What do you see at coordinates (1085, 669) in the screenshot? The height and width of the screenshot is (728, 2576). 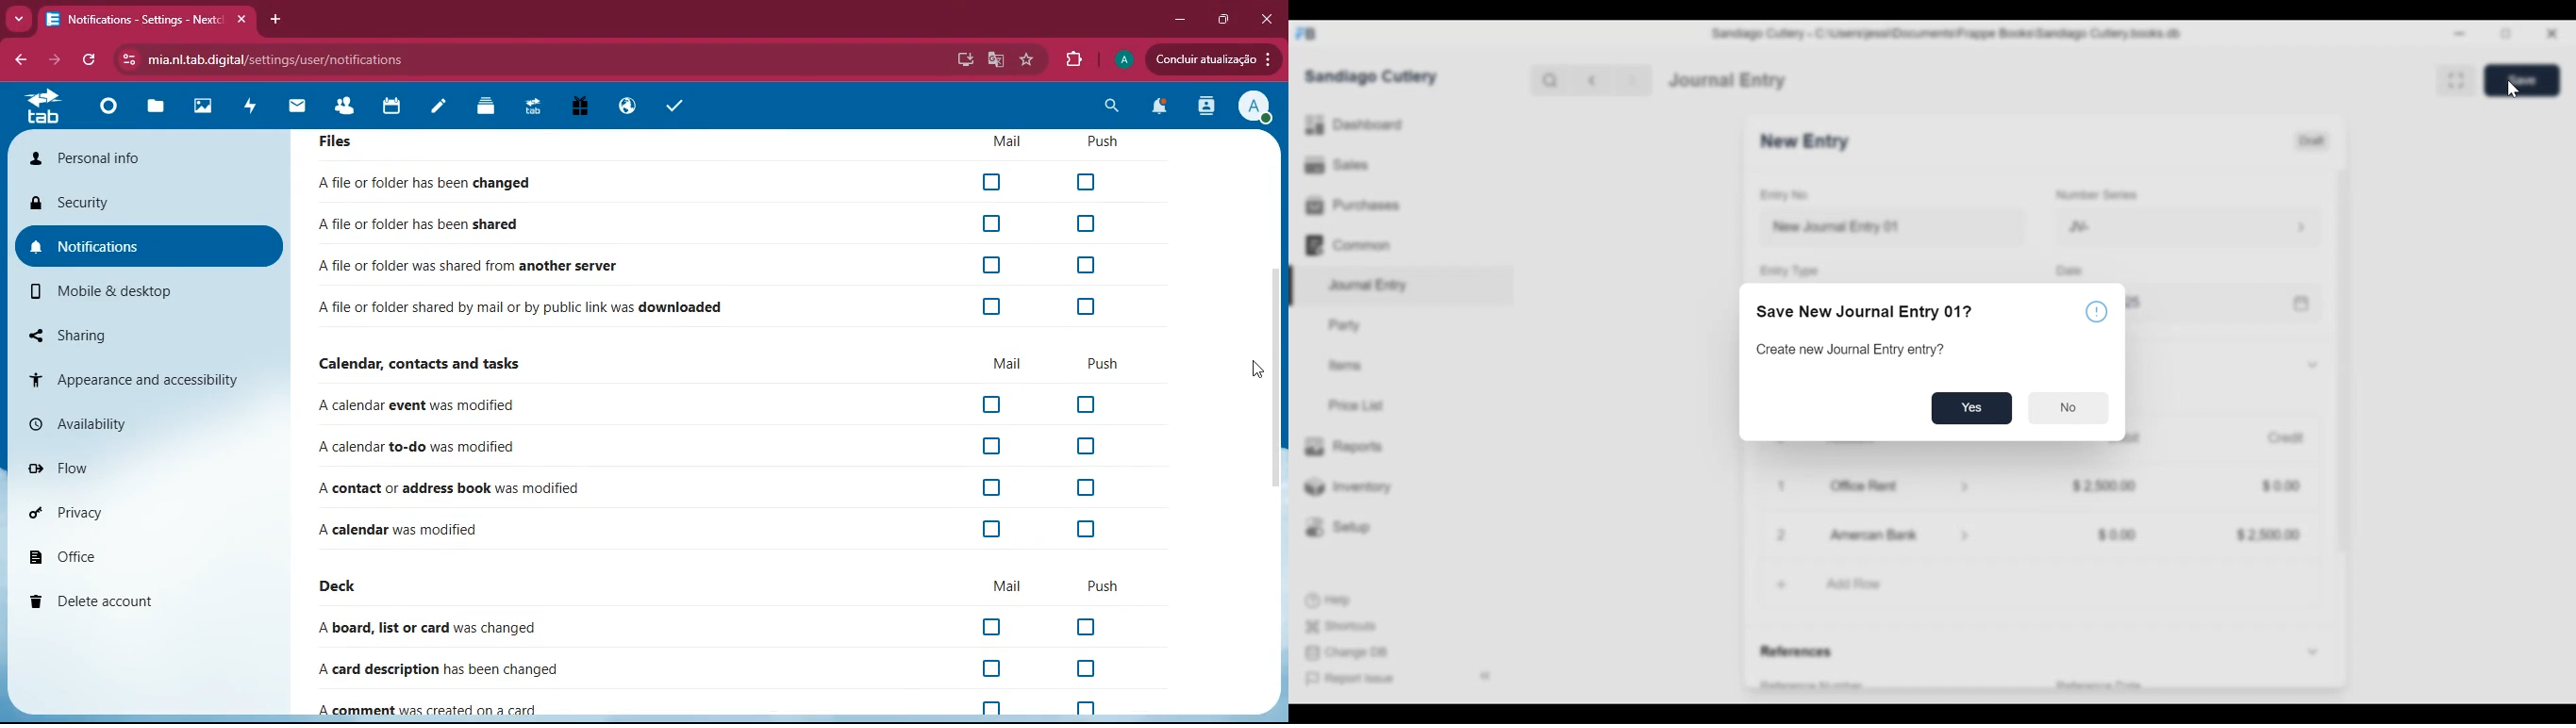 I see `off` at bounding box center [1085, 669].